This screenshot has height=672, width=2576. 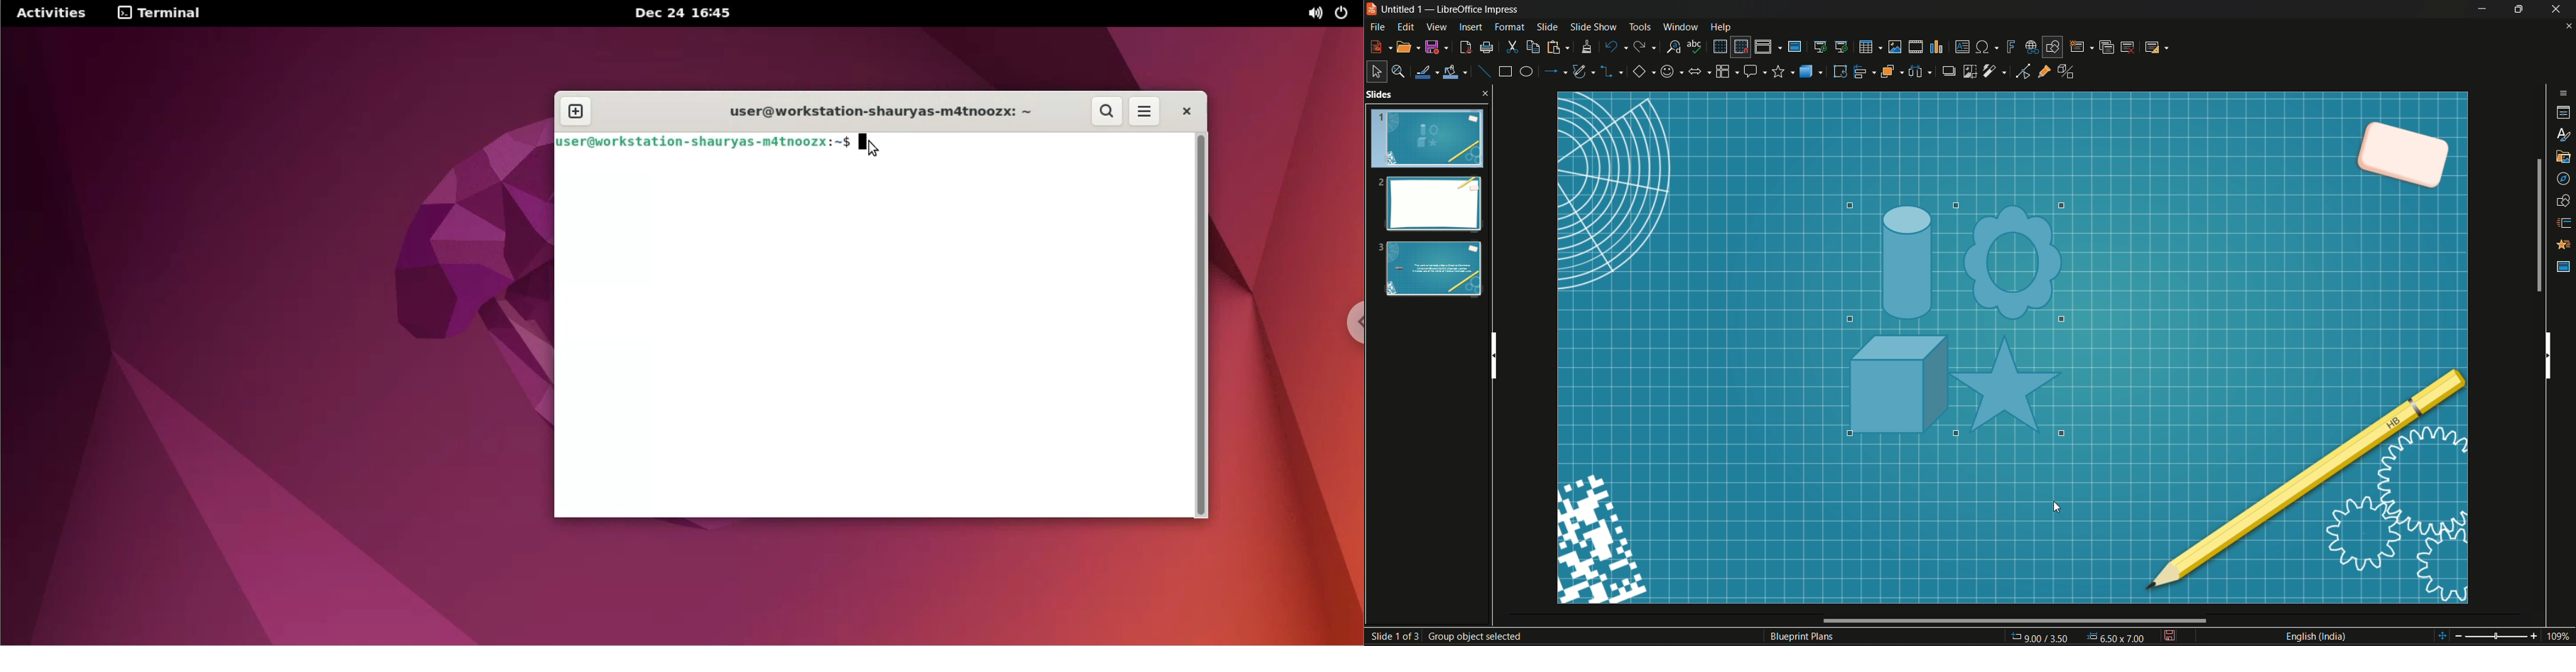 What do you see at coordinates (1377, 28) in the screenshot?
I see `File` at bounding box center [1377, 28].